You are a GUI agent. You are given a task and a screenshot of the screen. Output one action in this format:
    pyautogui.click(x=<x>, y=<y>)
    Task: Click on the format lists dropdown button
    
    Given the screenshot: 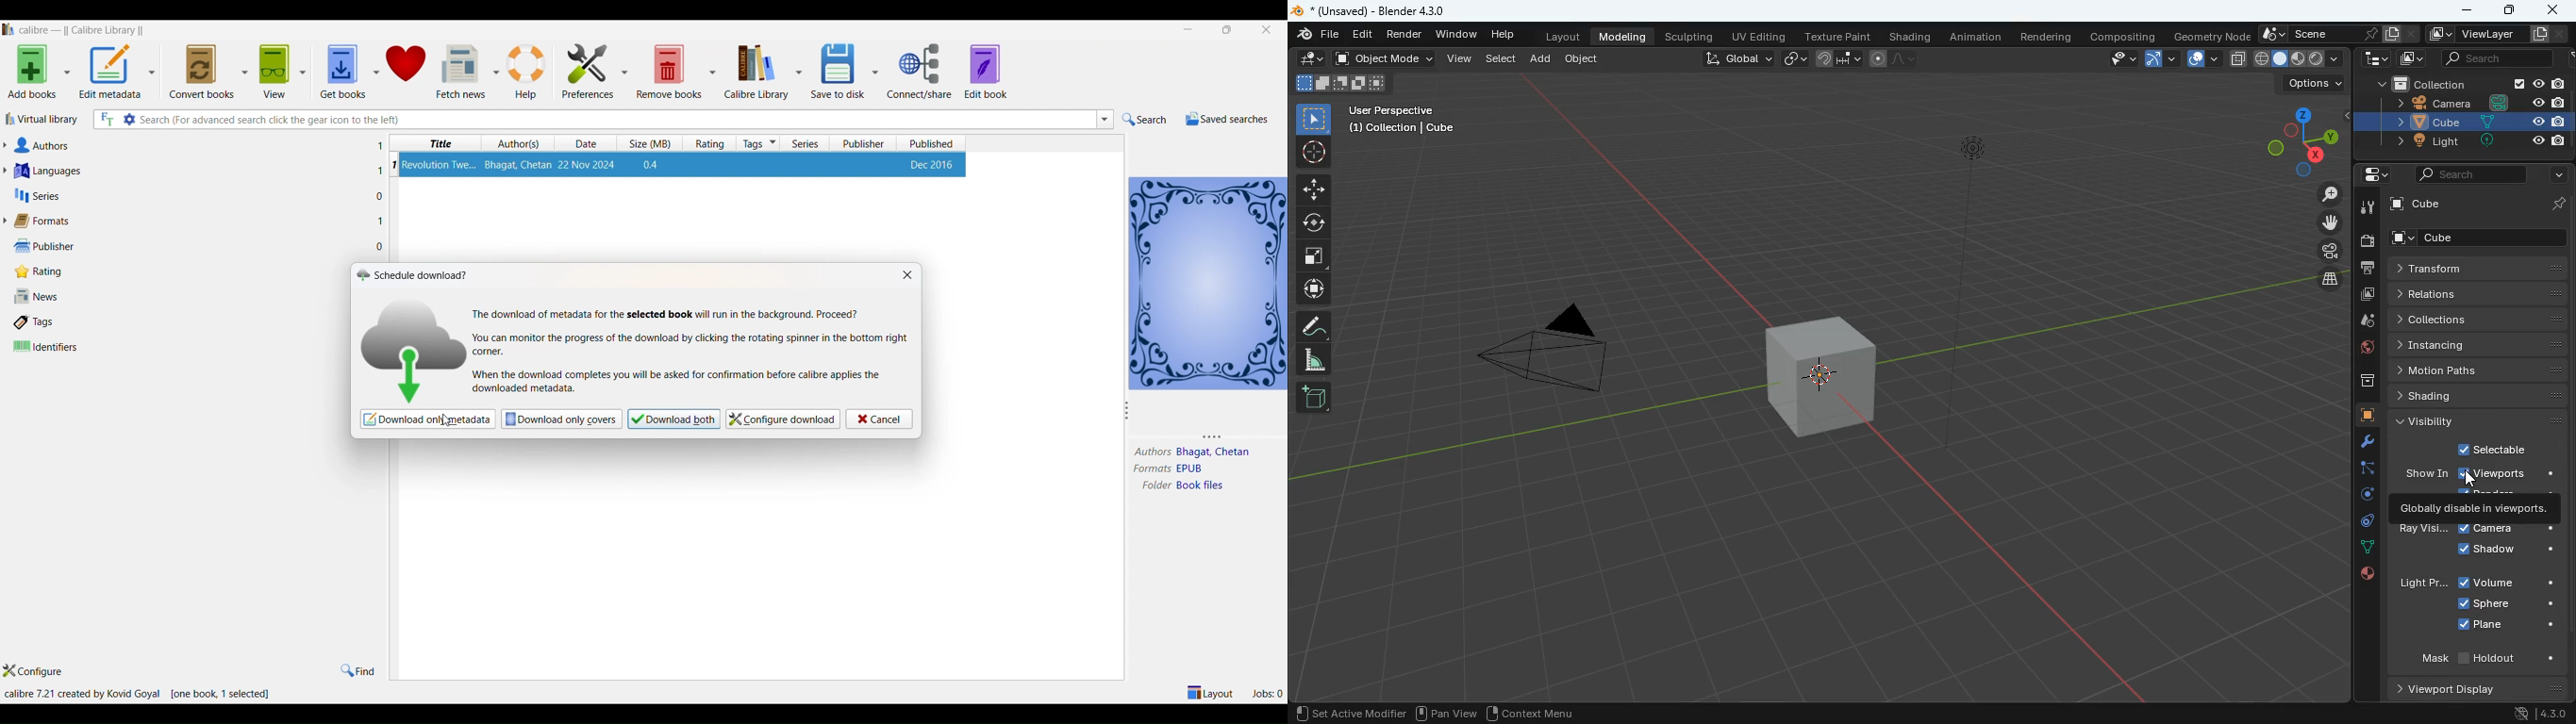 What is the action you would take?
    pyautogui.click(x=8, y=221)
    